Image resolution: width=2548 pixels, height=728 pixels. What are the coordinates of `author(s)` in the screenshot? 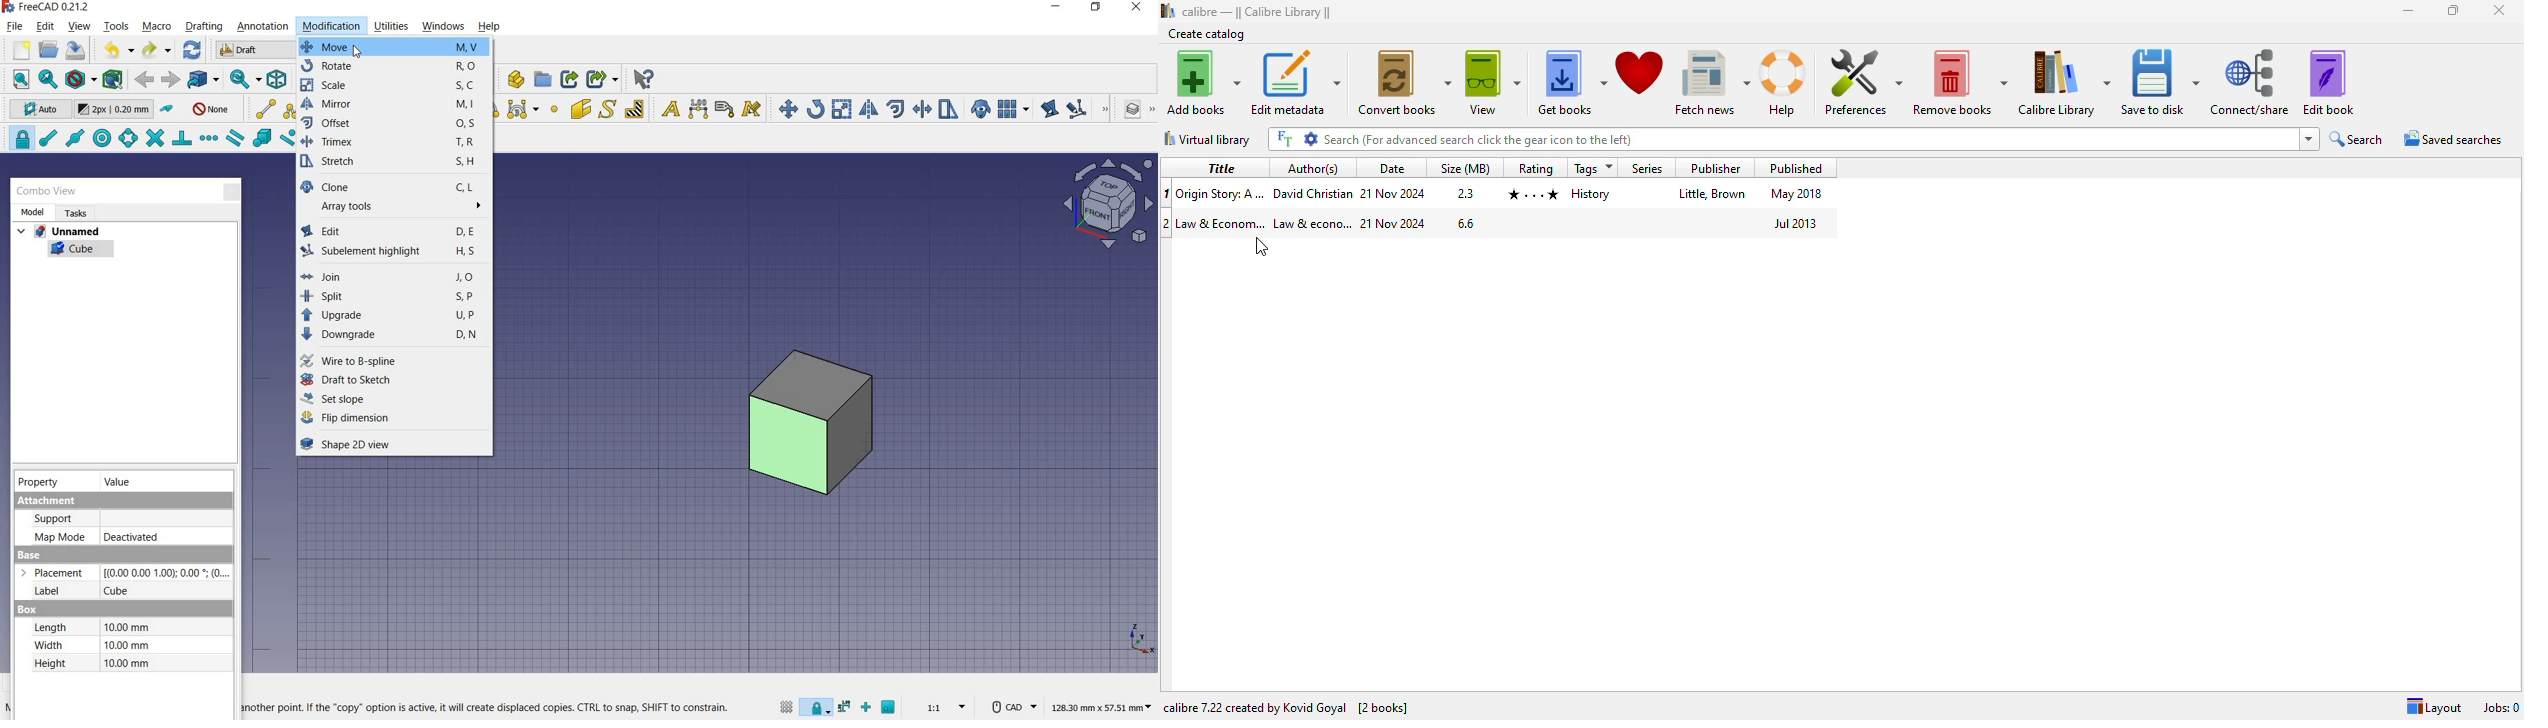 It's located at (1314, 168).